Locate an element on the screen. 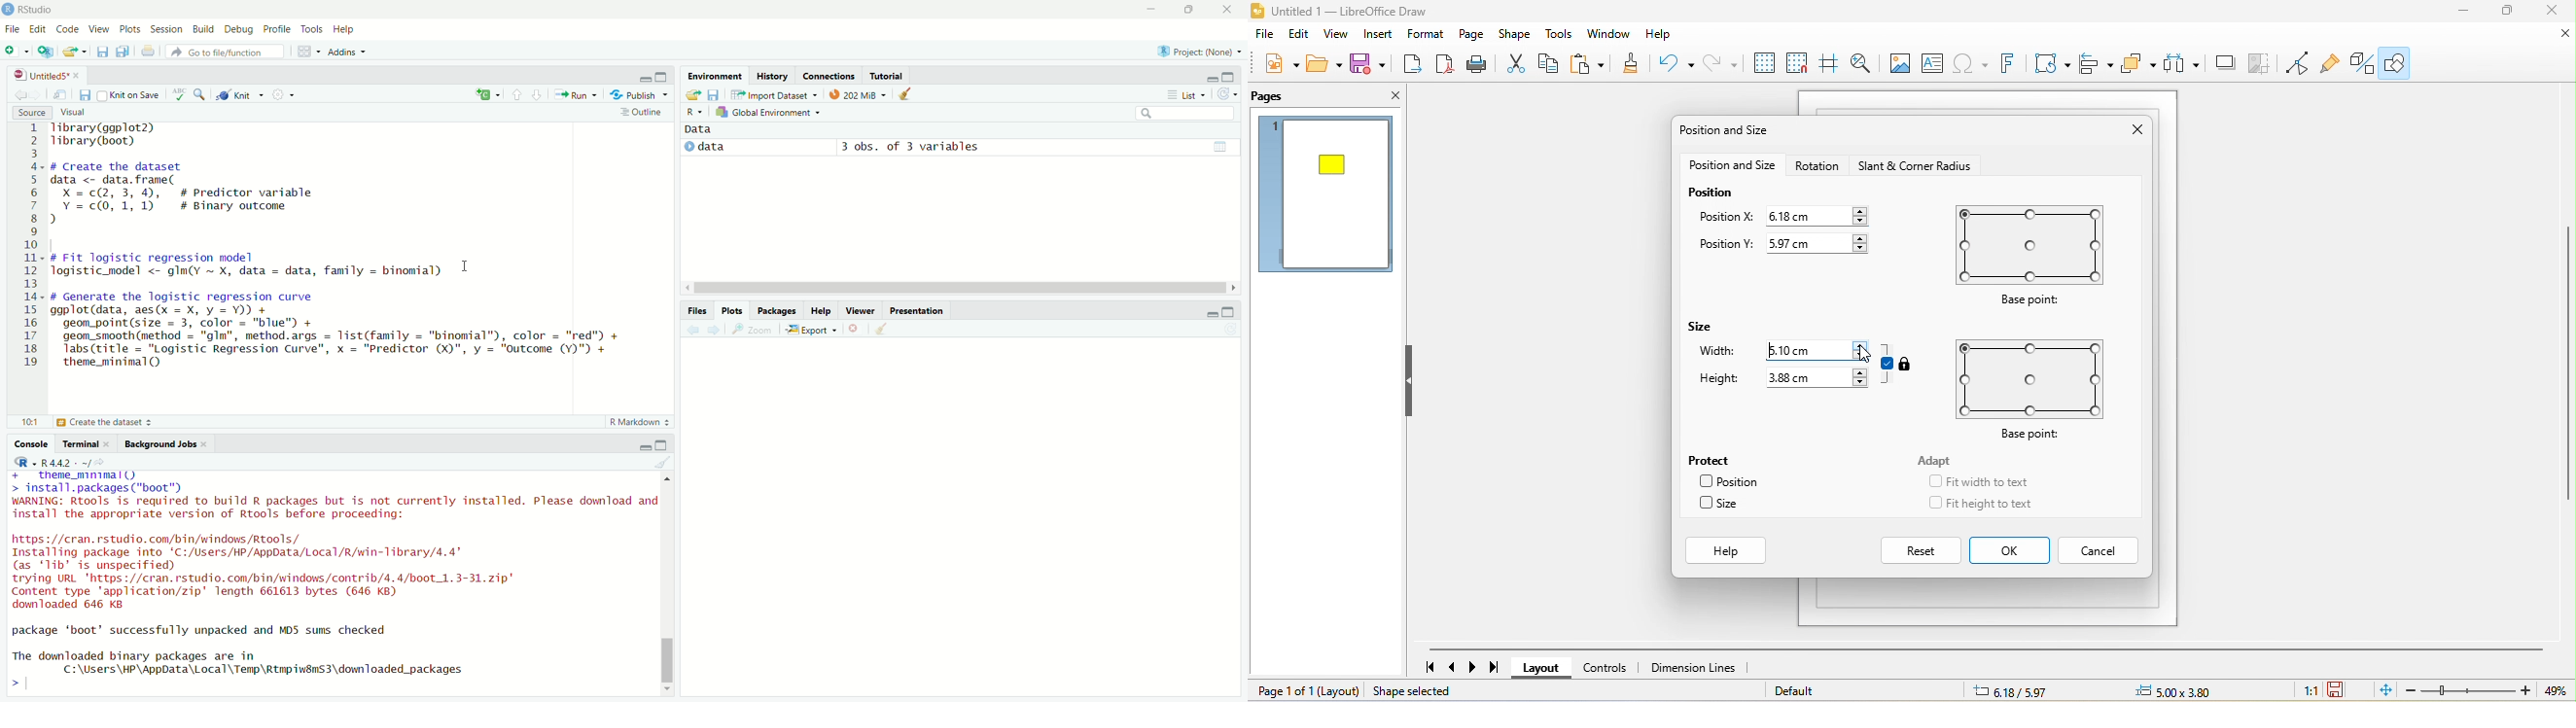 Image resolution: width=2576 pixels, height=728 pixels. data is located at coordinates (712, 146).